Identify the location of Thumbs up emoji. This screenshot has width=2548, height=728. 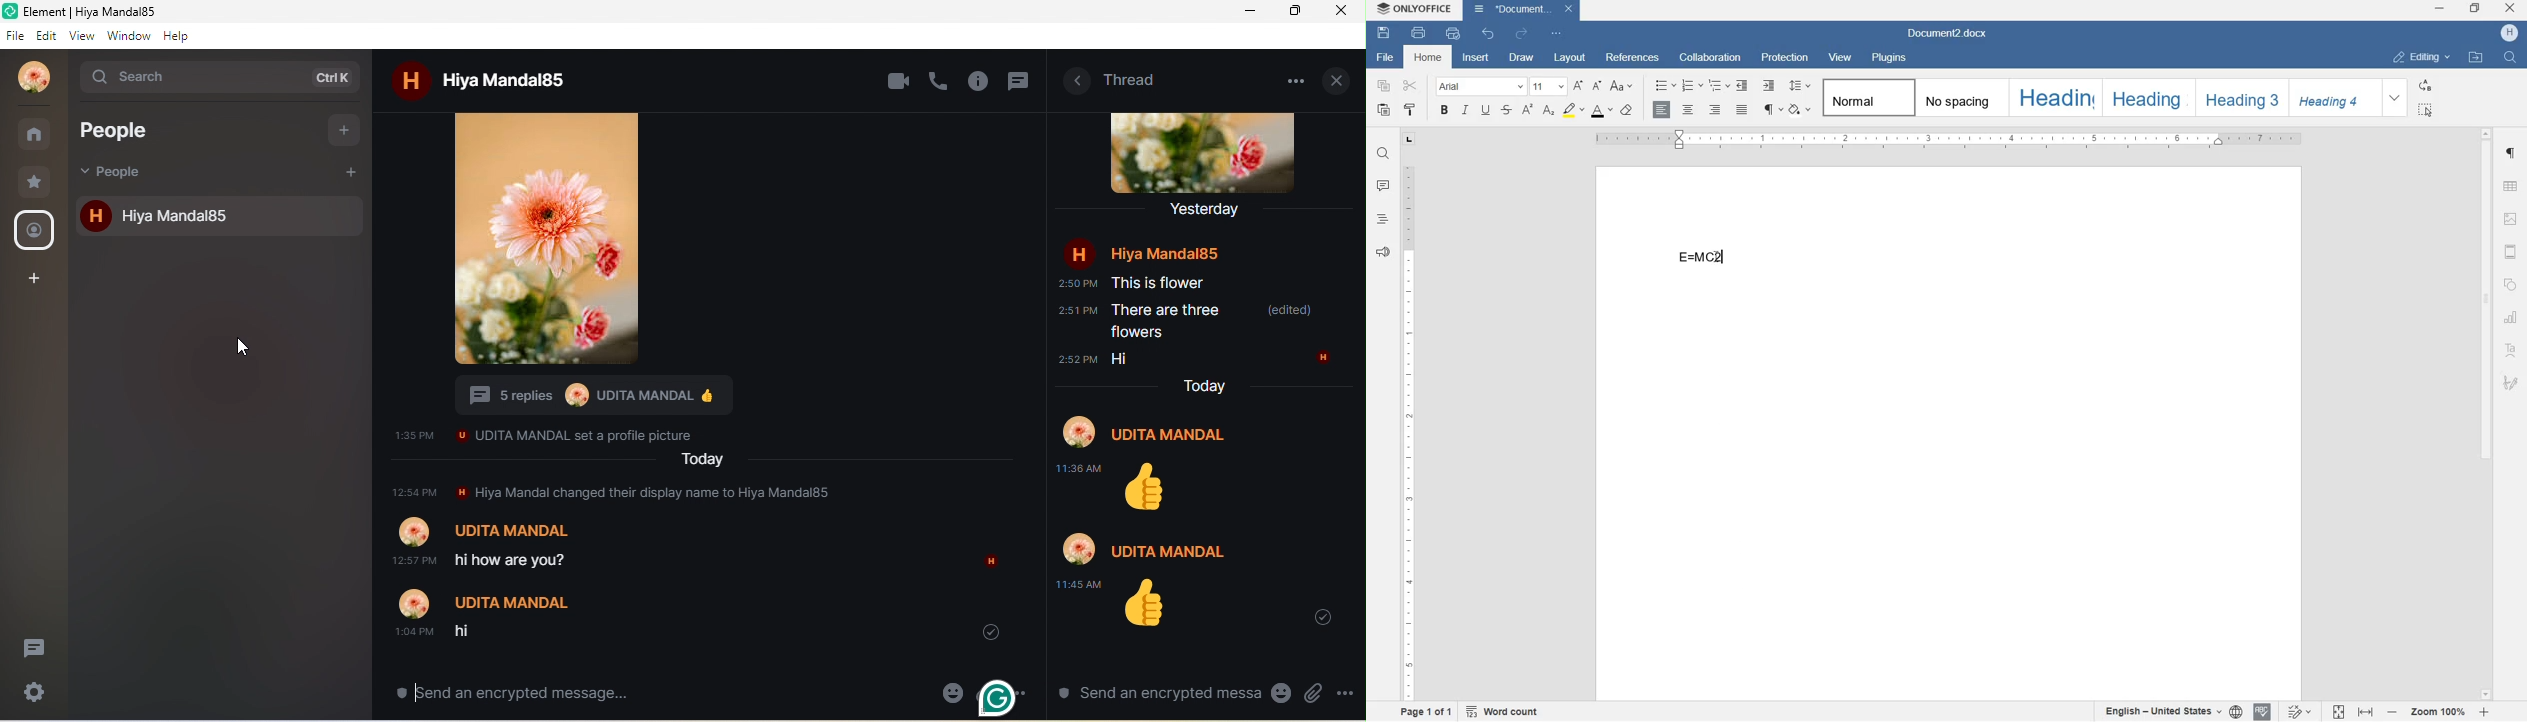
(710, 396).